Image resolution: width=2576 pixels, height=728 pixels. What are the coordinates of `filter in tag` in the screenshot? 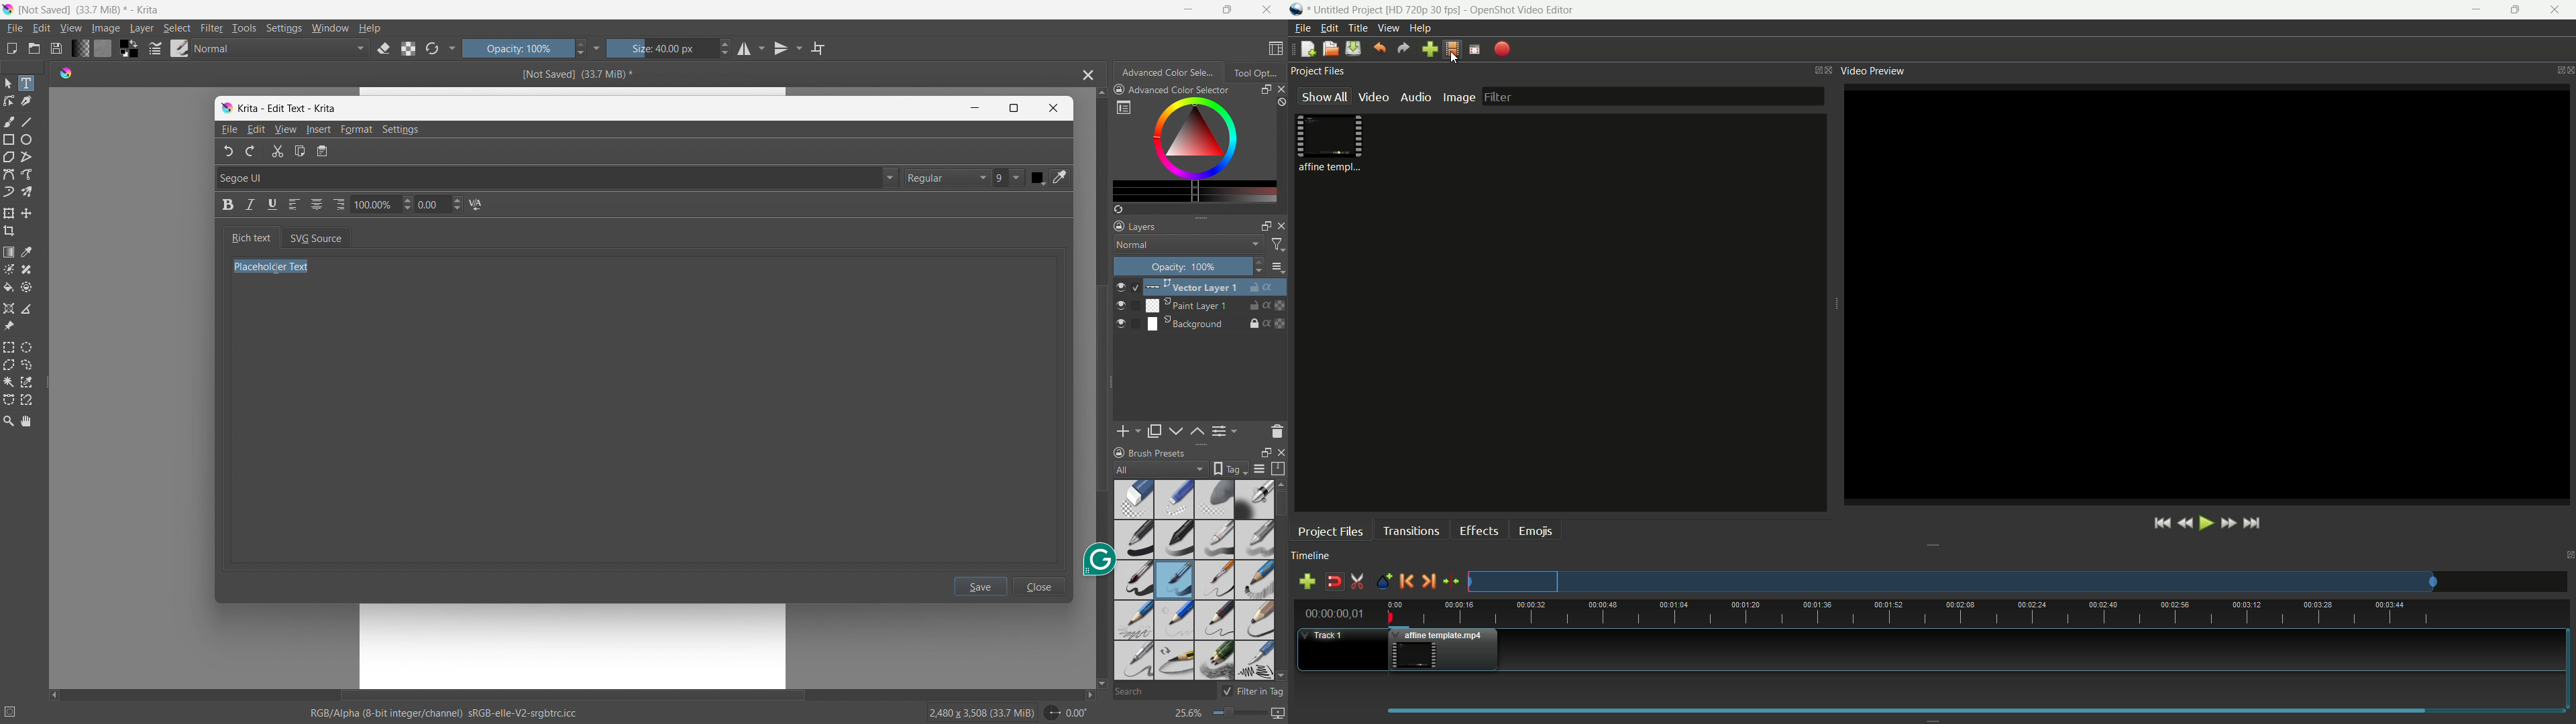 It's located at (1252, 689).